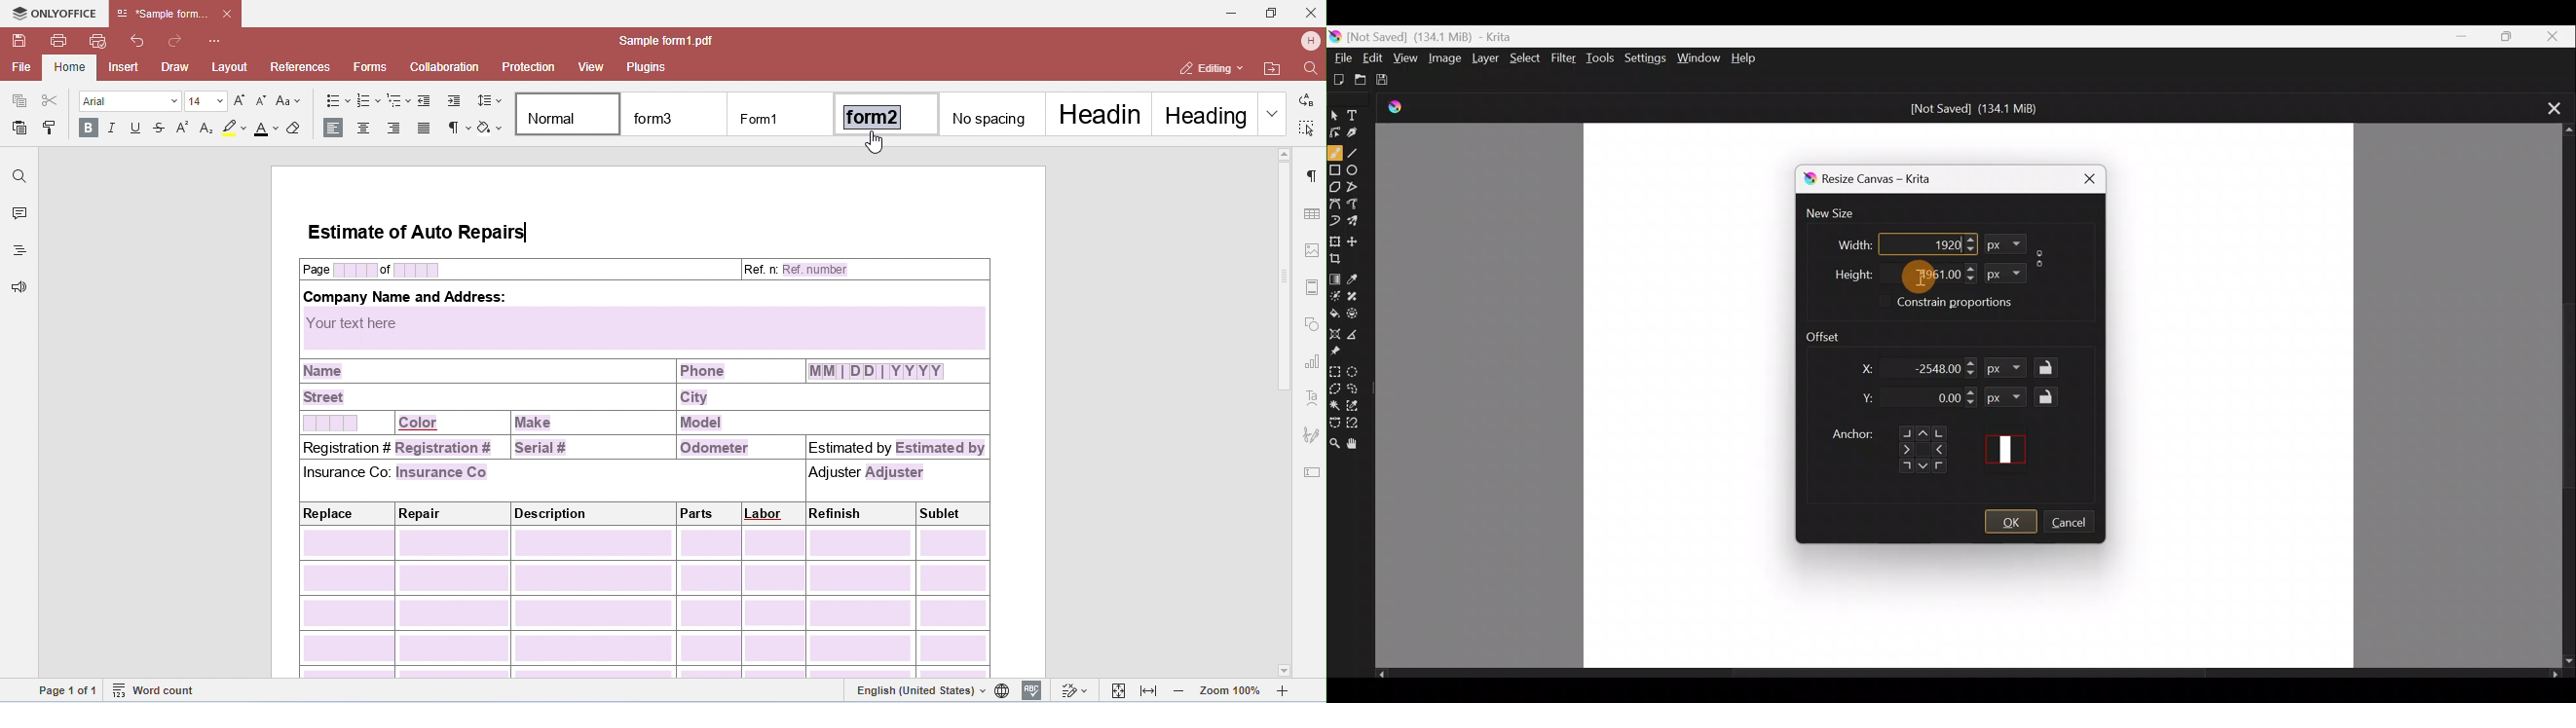  What do you see at coordinates (2083, 177) in the screenshot?
I see `Close` at bounding box center [2083, 177].